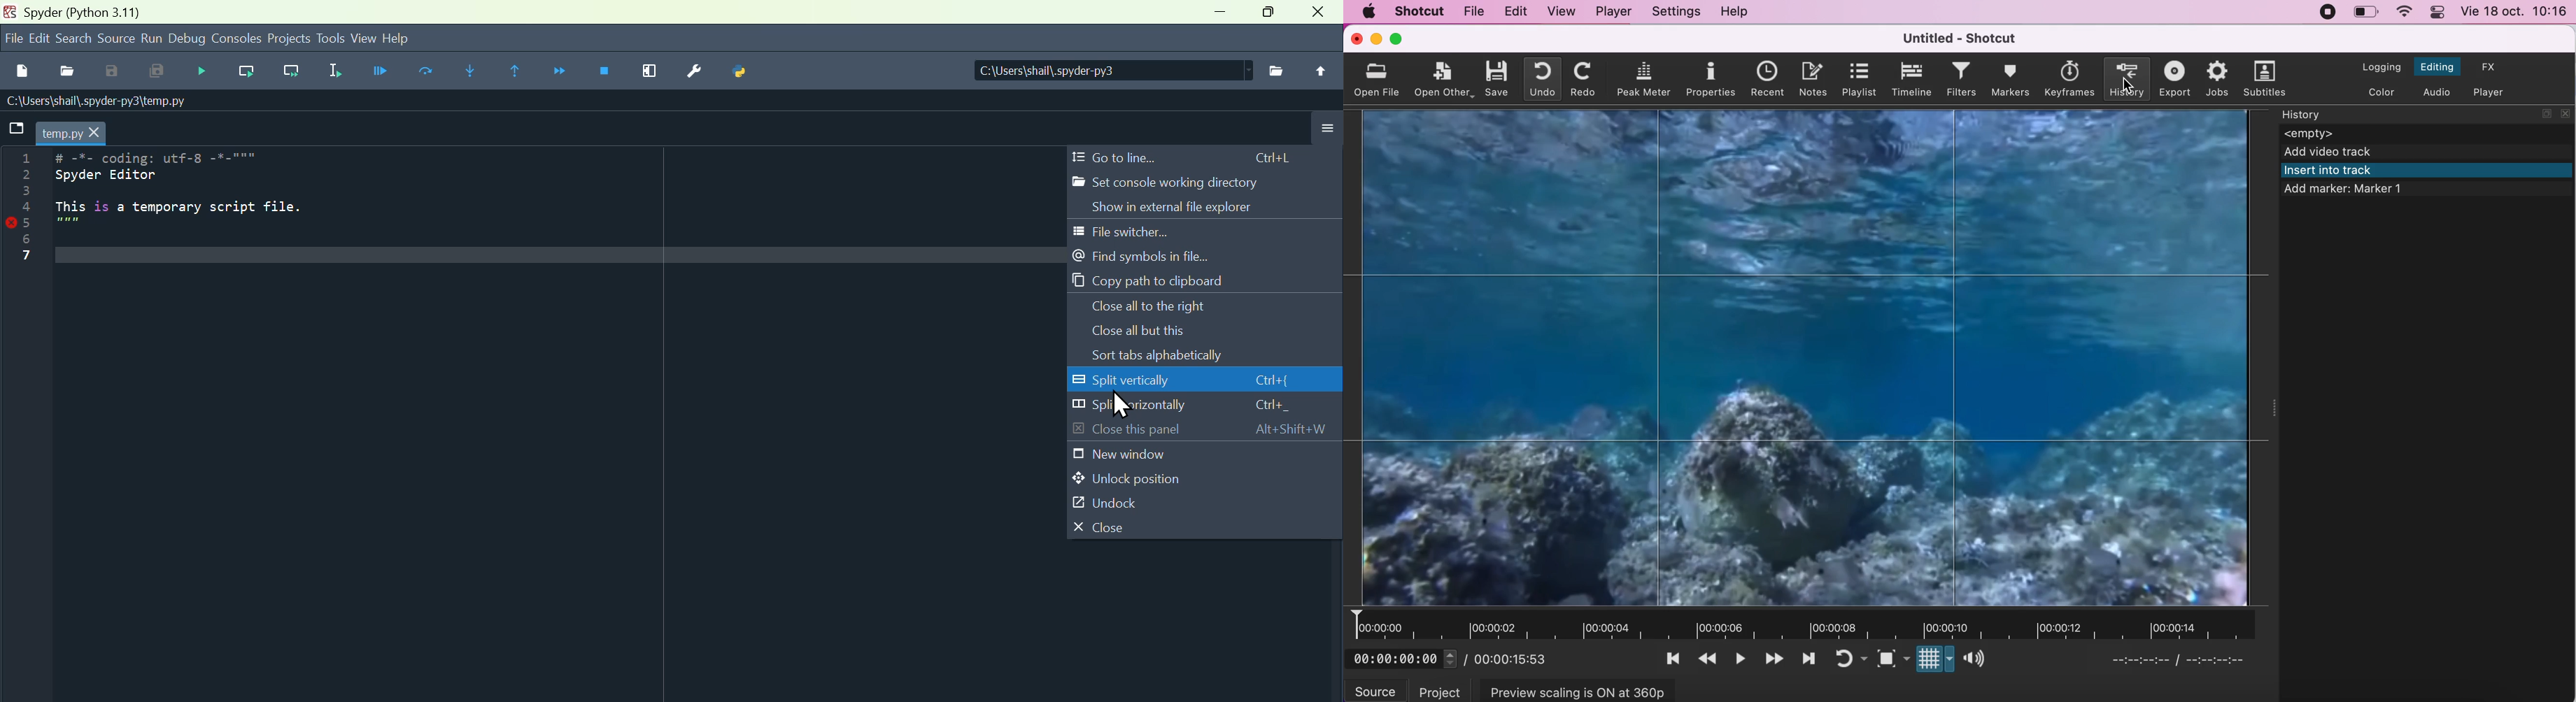 The width and height of the screenshot is (2576, 728). I want to click on skip to the previous point, so click(1676, 656).